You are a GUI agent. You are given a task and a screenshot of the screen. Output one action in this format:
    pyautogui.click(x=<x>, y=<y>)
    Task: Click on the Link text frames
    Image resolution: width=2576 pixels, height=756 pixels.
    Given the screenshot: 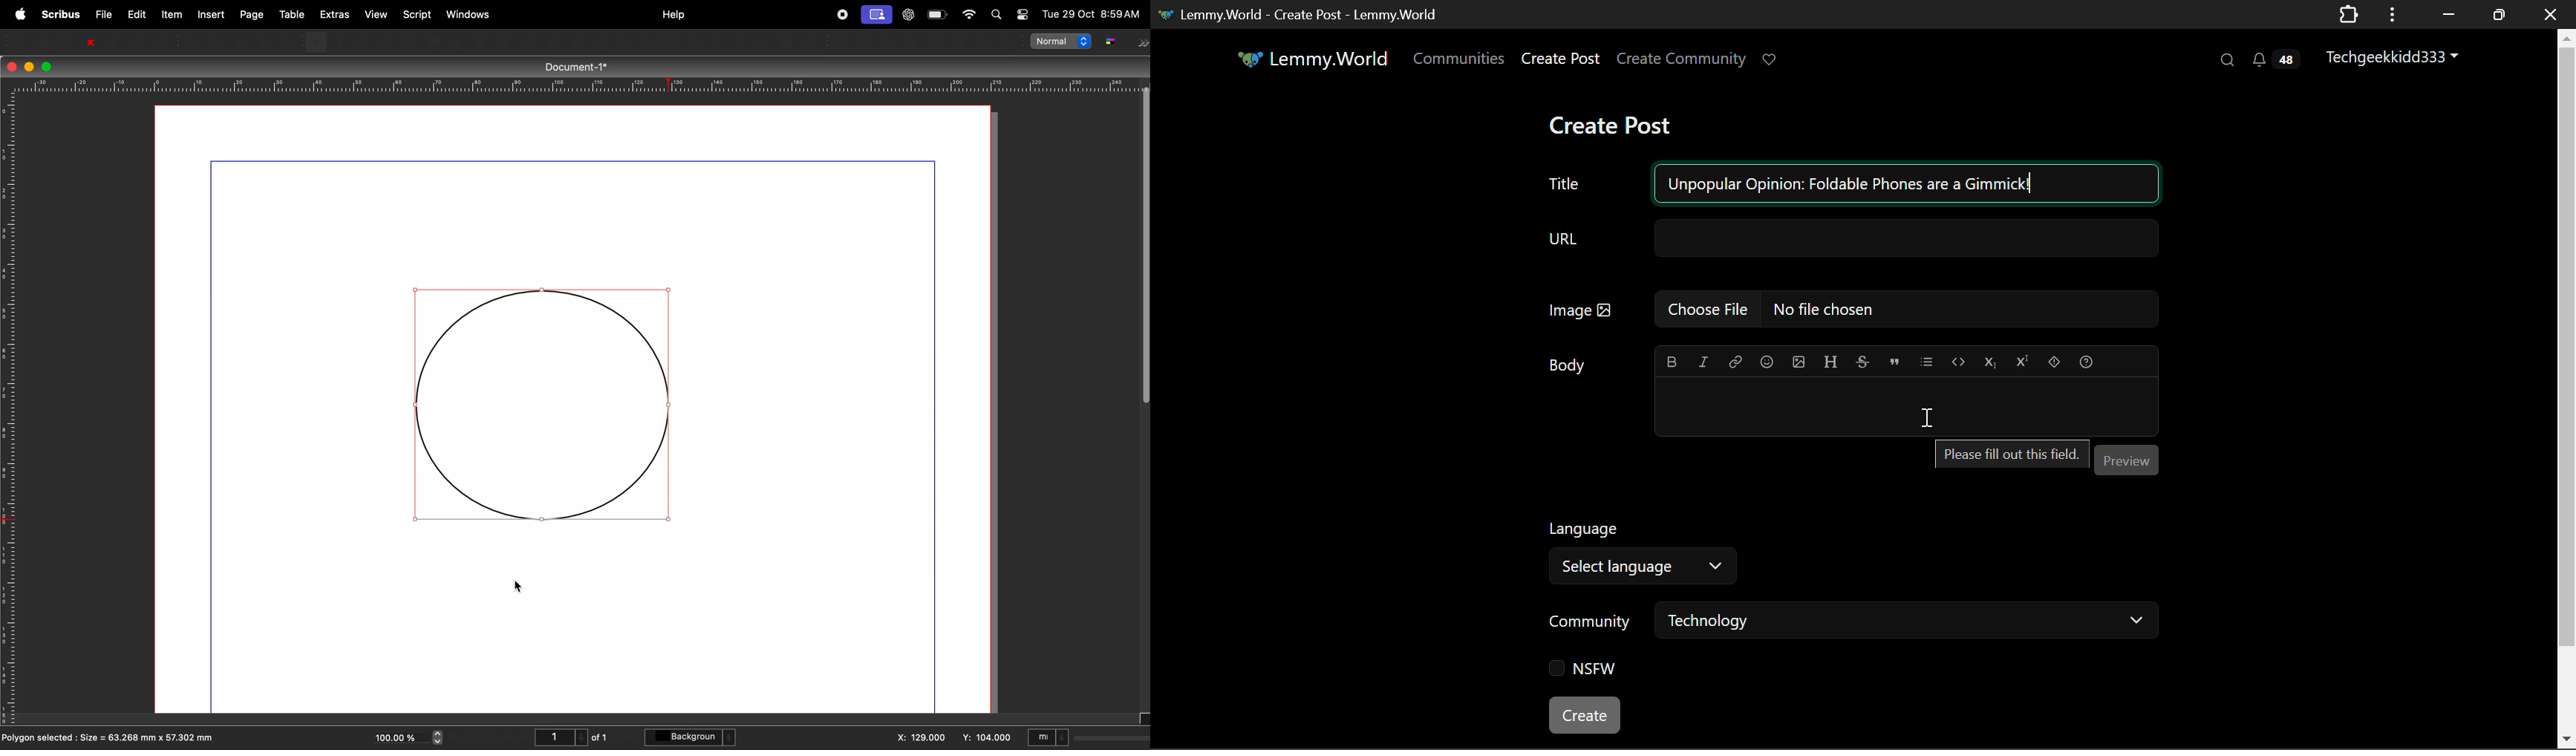 What is the action you would take?
    pyautogui.click(x=717, y=42)
    